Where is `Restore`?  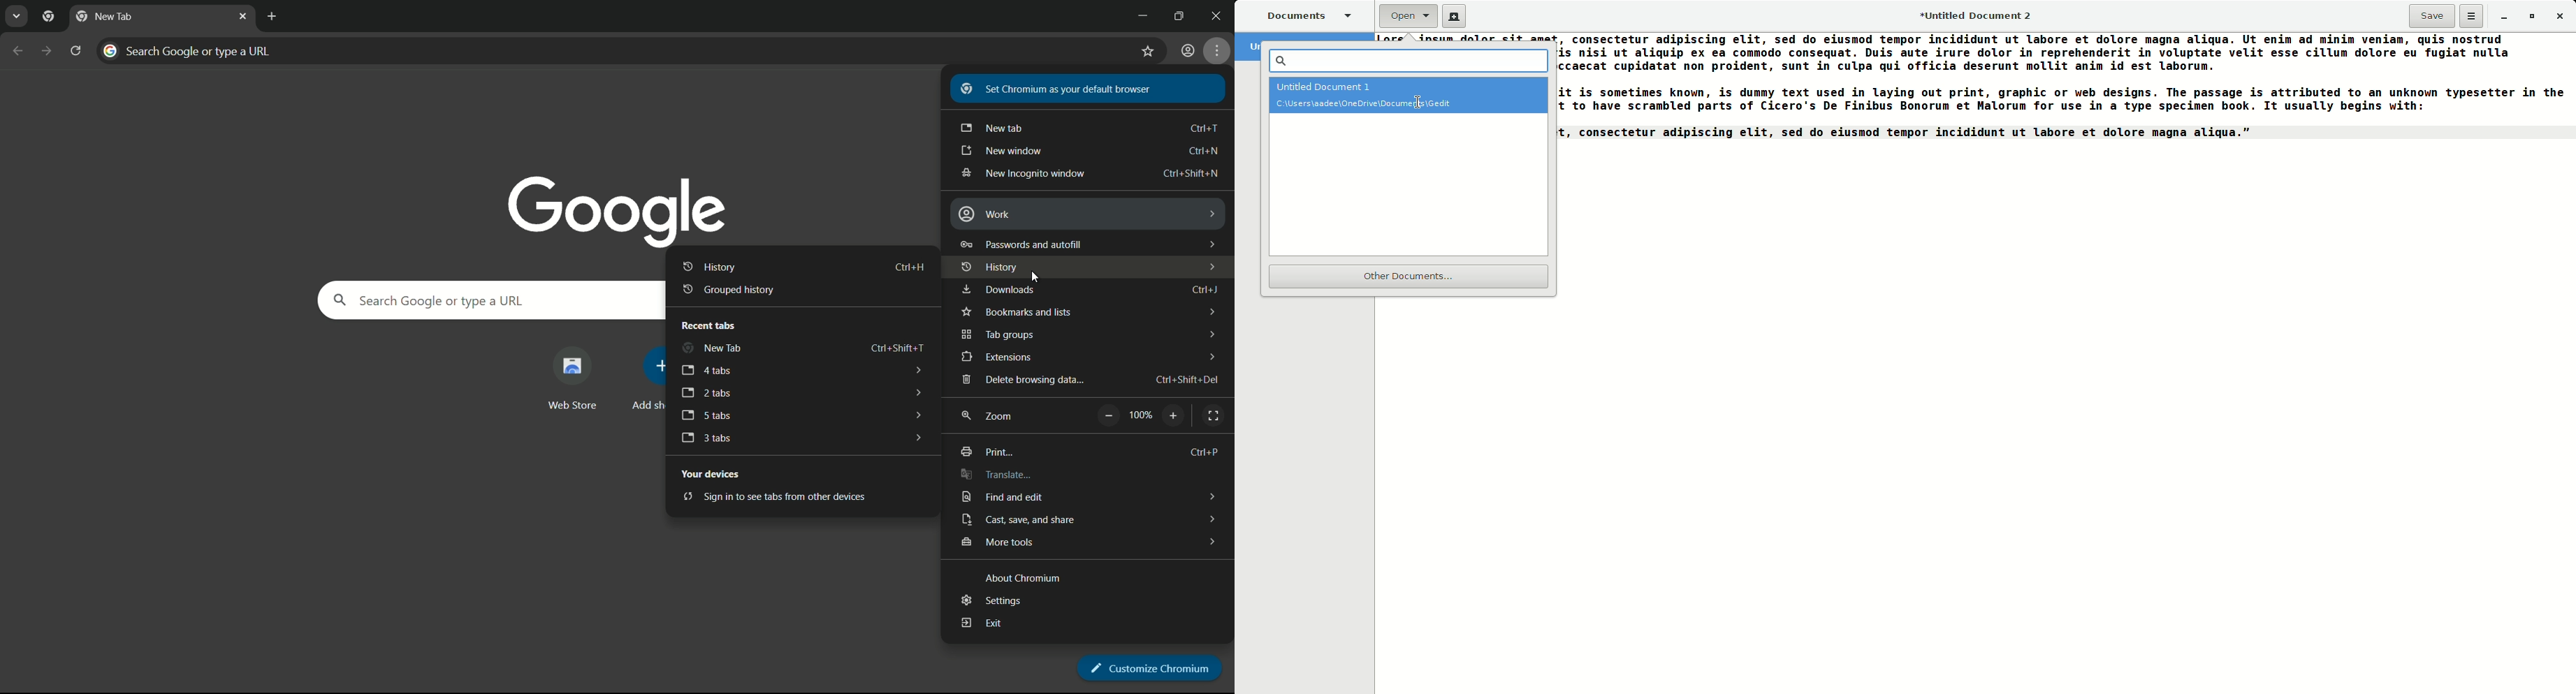 Restore is located at coordinates (2530, 15).